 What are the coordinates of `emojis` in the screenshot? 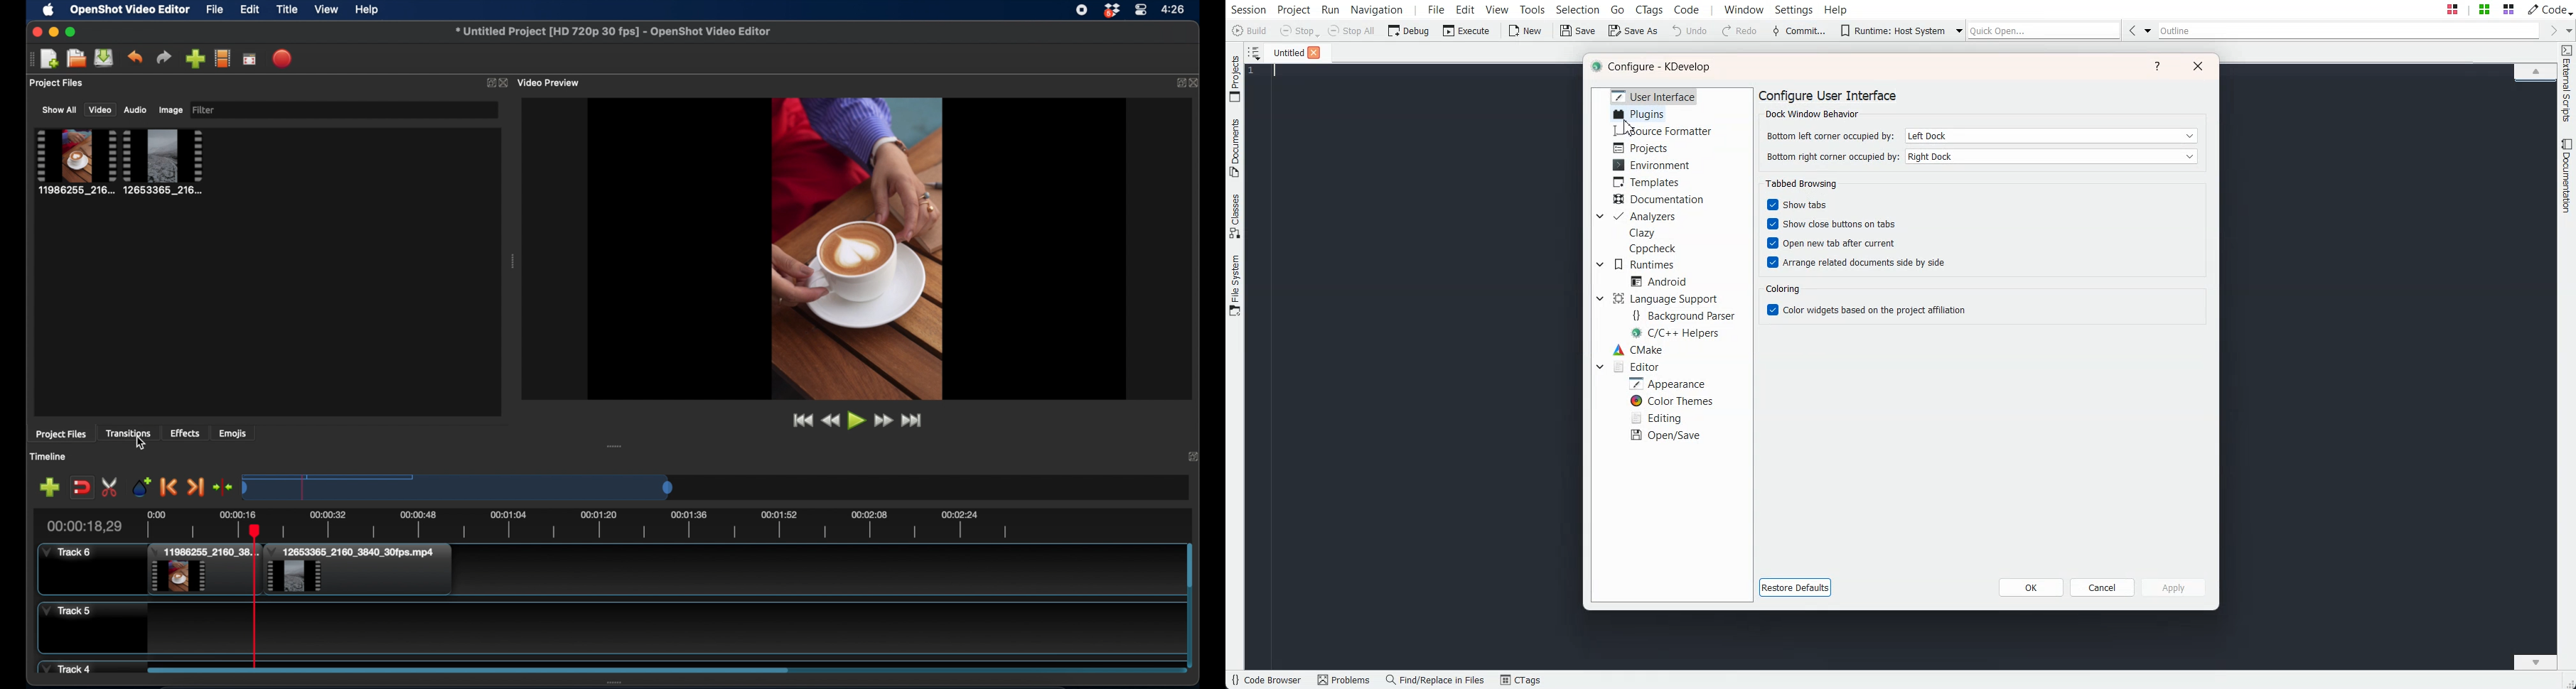 It's located at (233, 433).